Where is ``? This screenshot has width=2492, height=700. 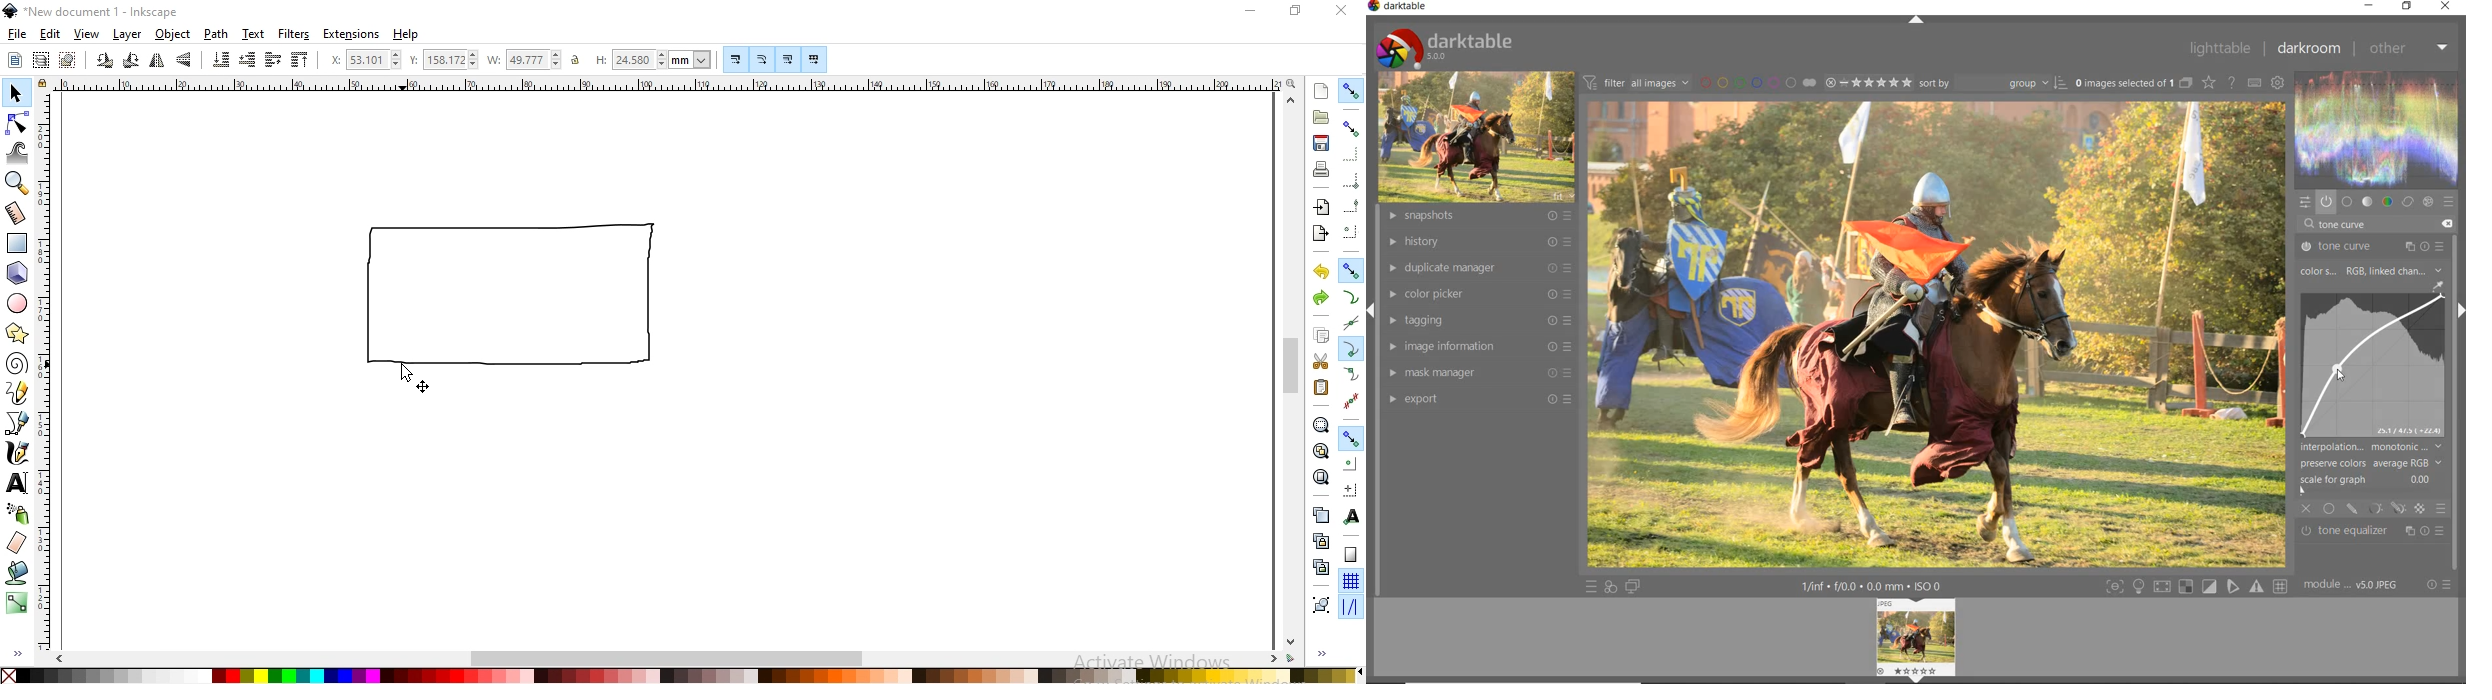  is located at coordinates (764, 58).